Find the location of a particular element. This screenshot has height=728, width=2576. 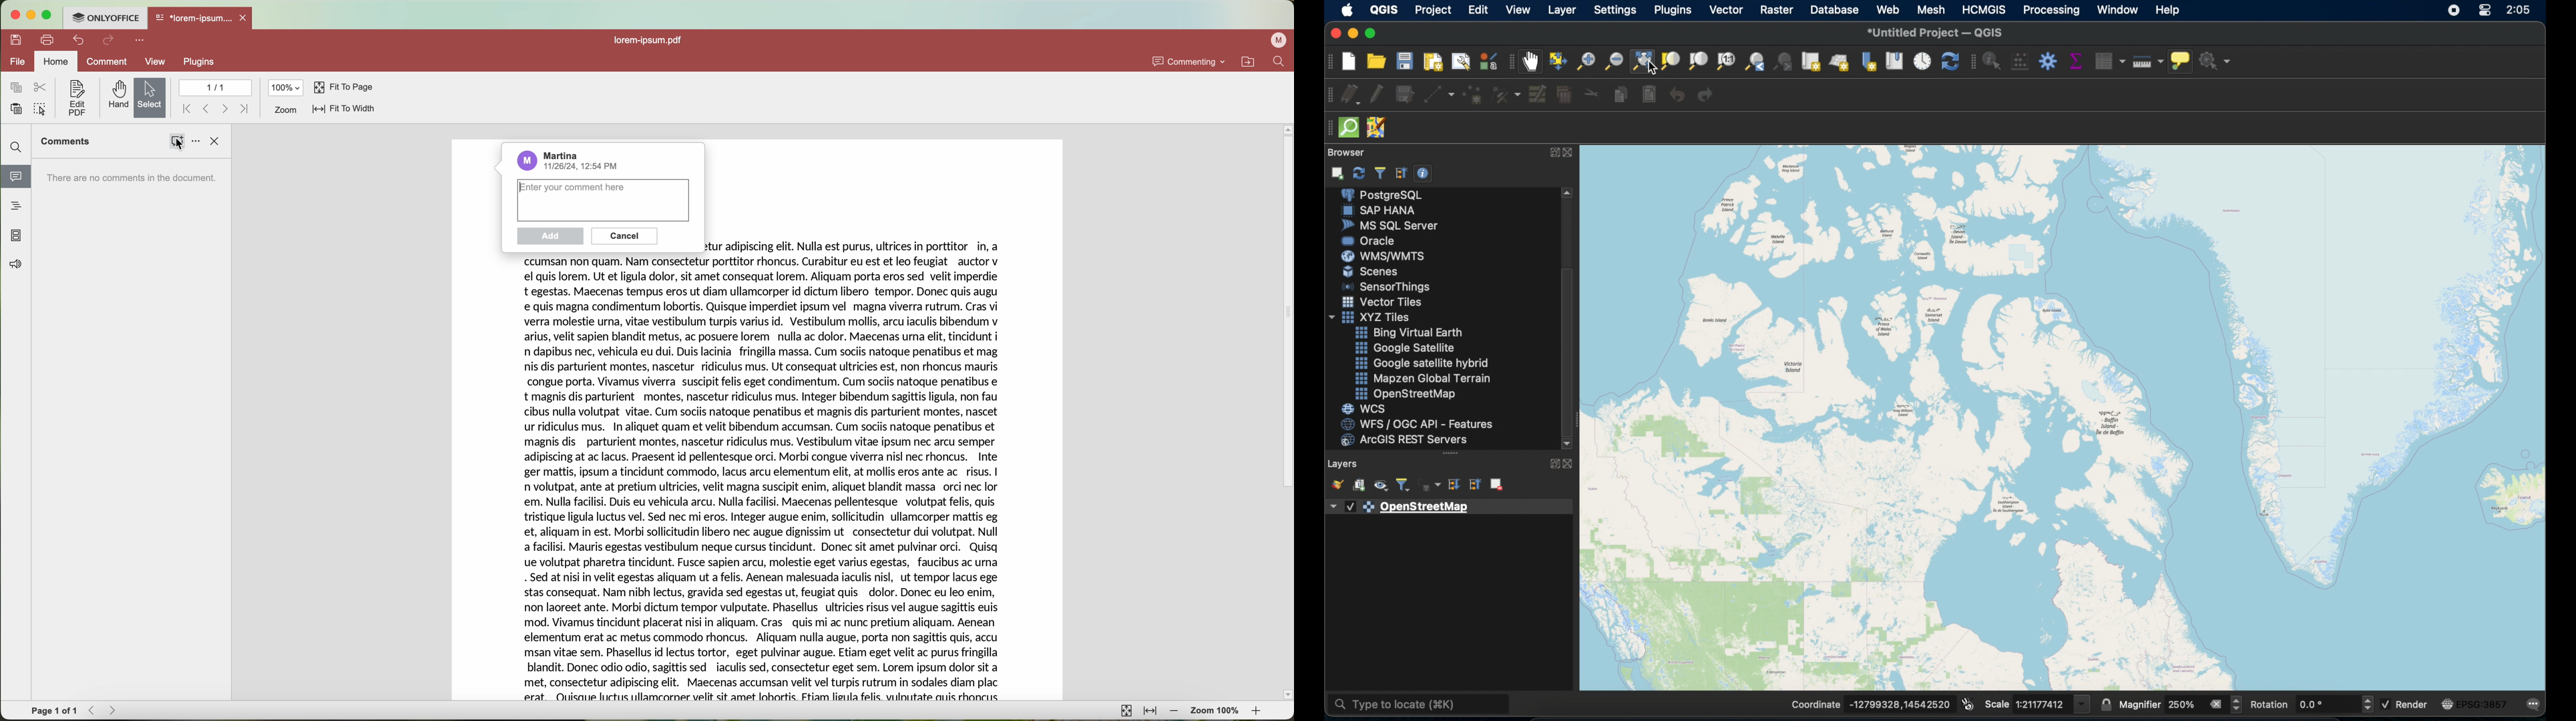

identify feature is located at coordinates (1993, 61).